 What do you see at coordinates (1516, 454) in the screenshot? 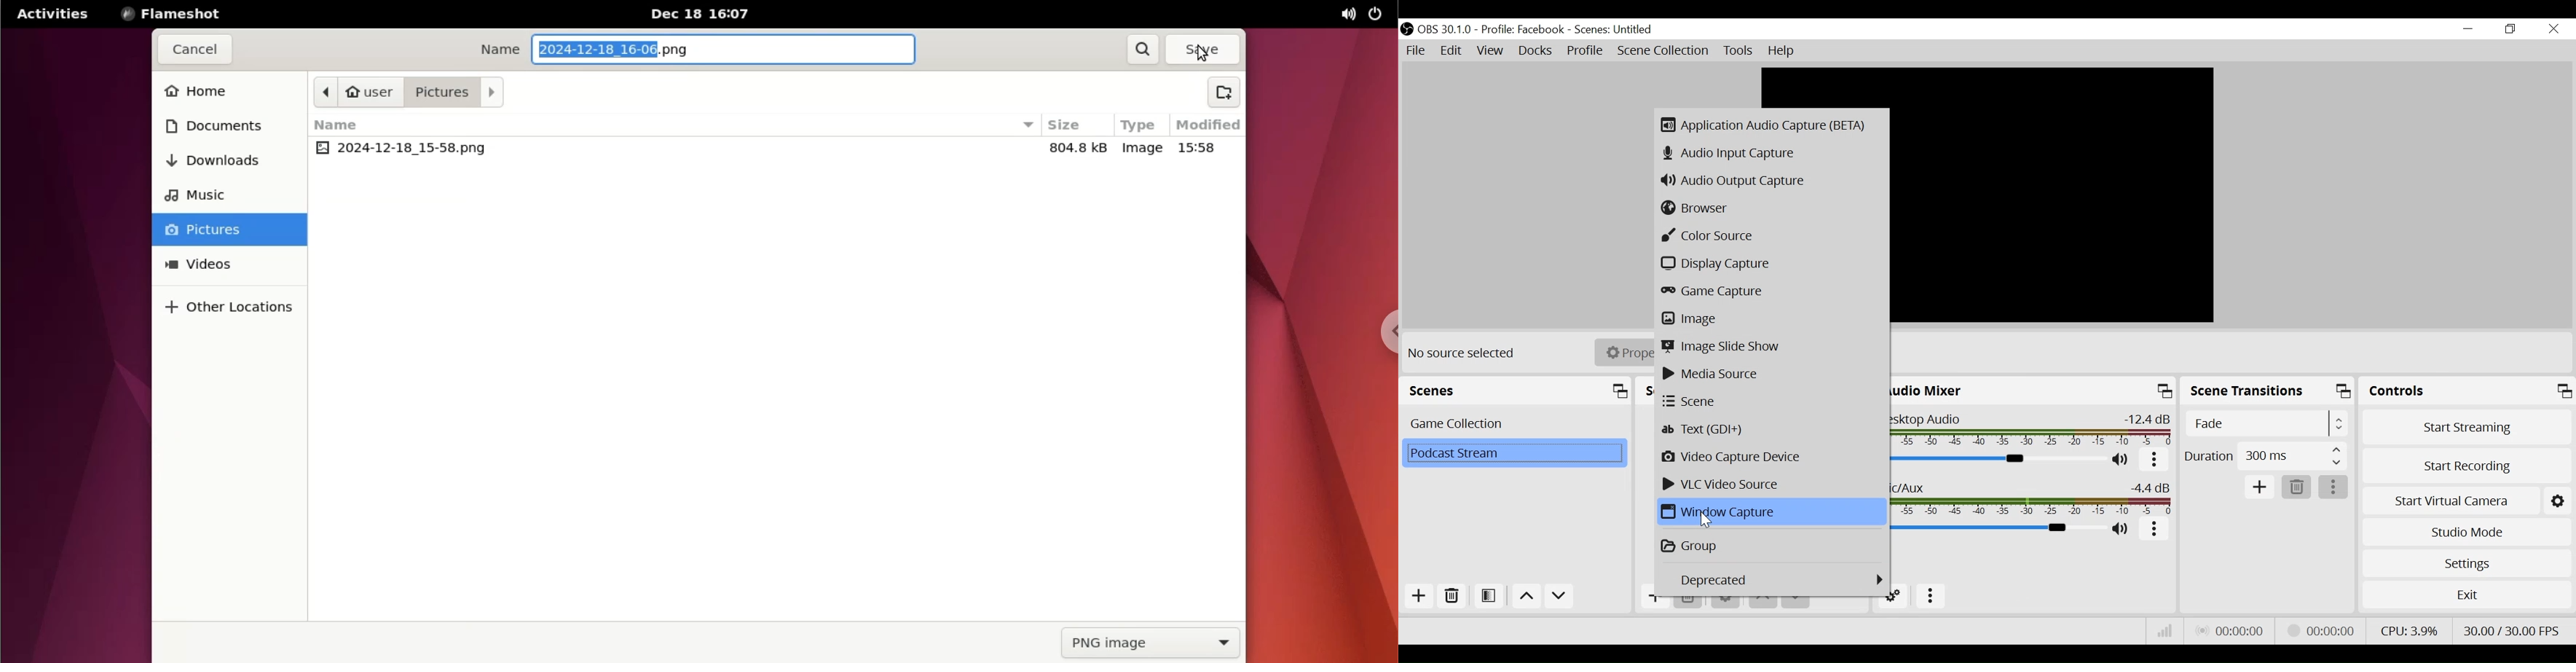
I see `Scene ` at bounding box center [1516, 454].